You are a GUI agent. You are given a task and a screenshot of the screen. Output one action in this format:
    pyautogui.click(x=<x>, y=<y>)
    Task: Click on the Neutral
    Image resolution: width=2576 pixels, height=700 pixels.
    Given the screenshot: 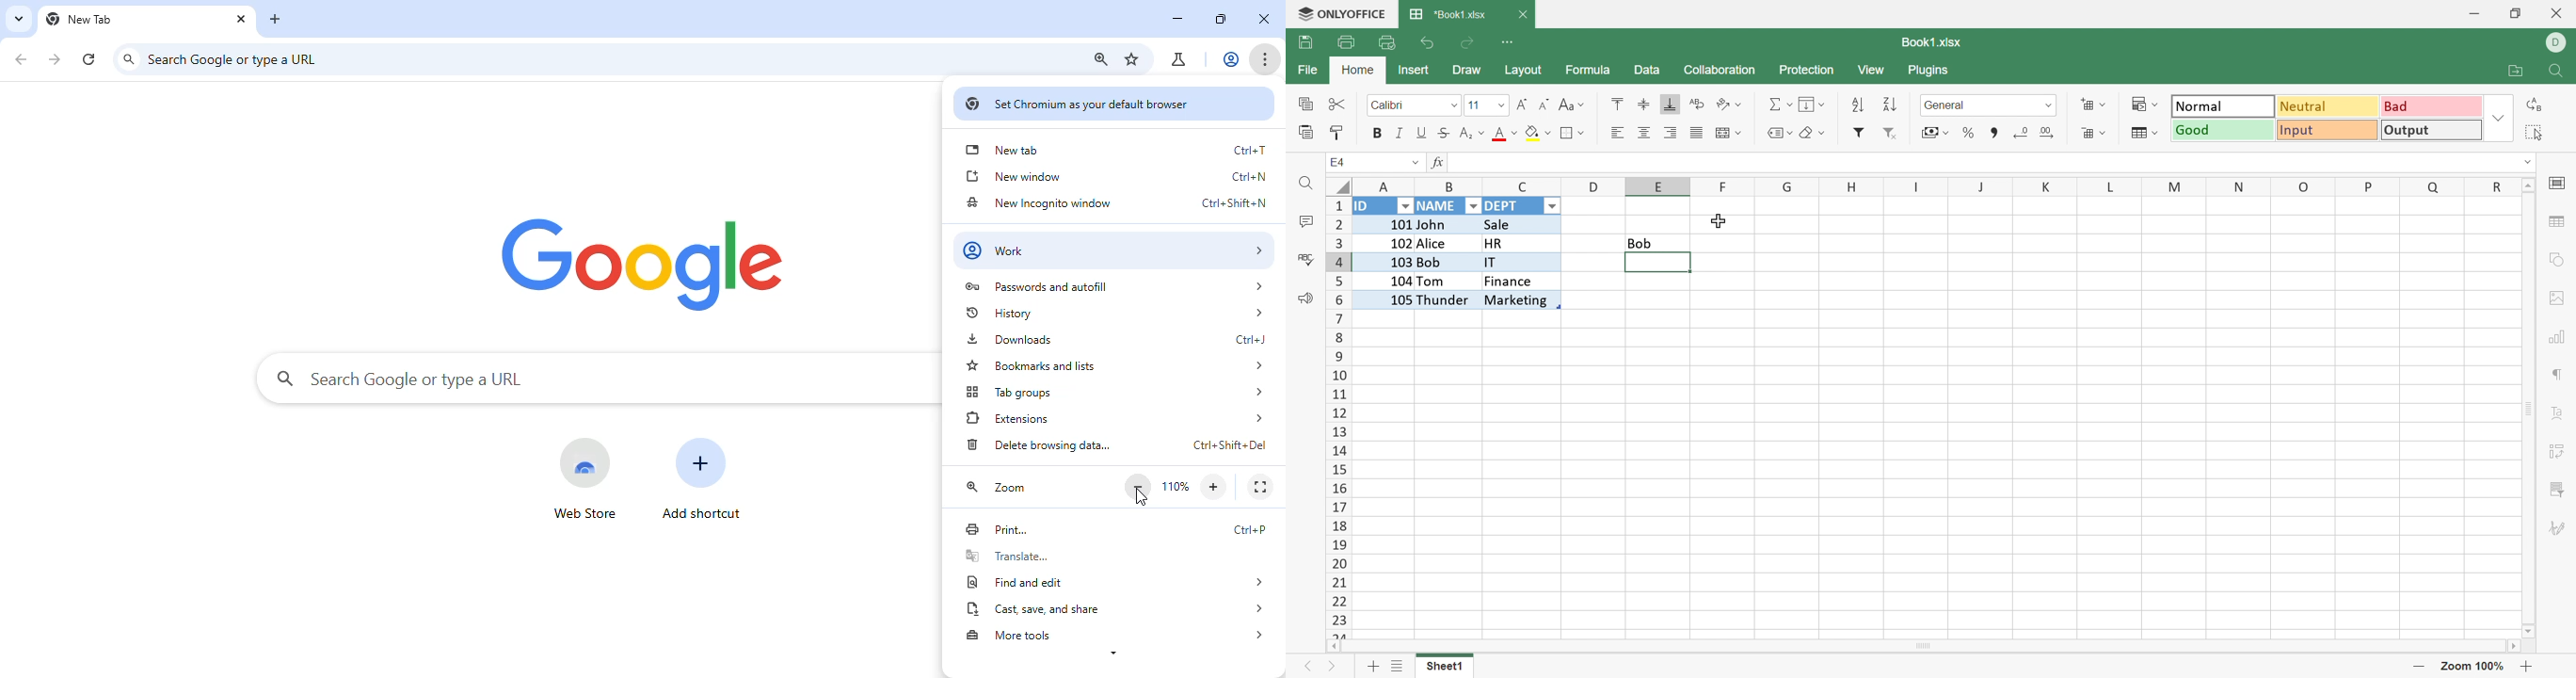 What is the action you would take?
    pyautogui.click(x=2329, y=106)
    